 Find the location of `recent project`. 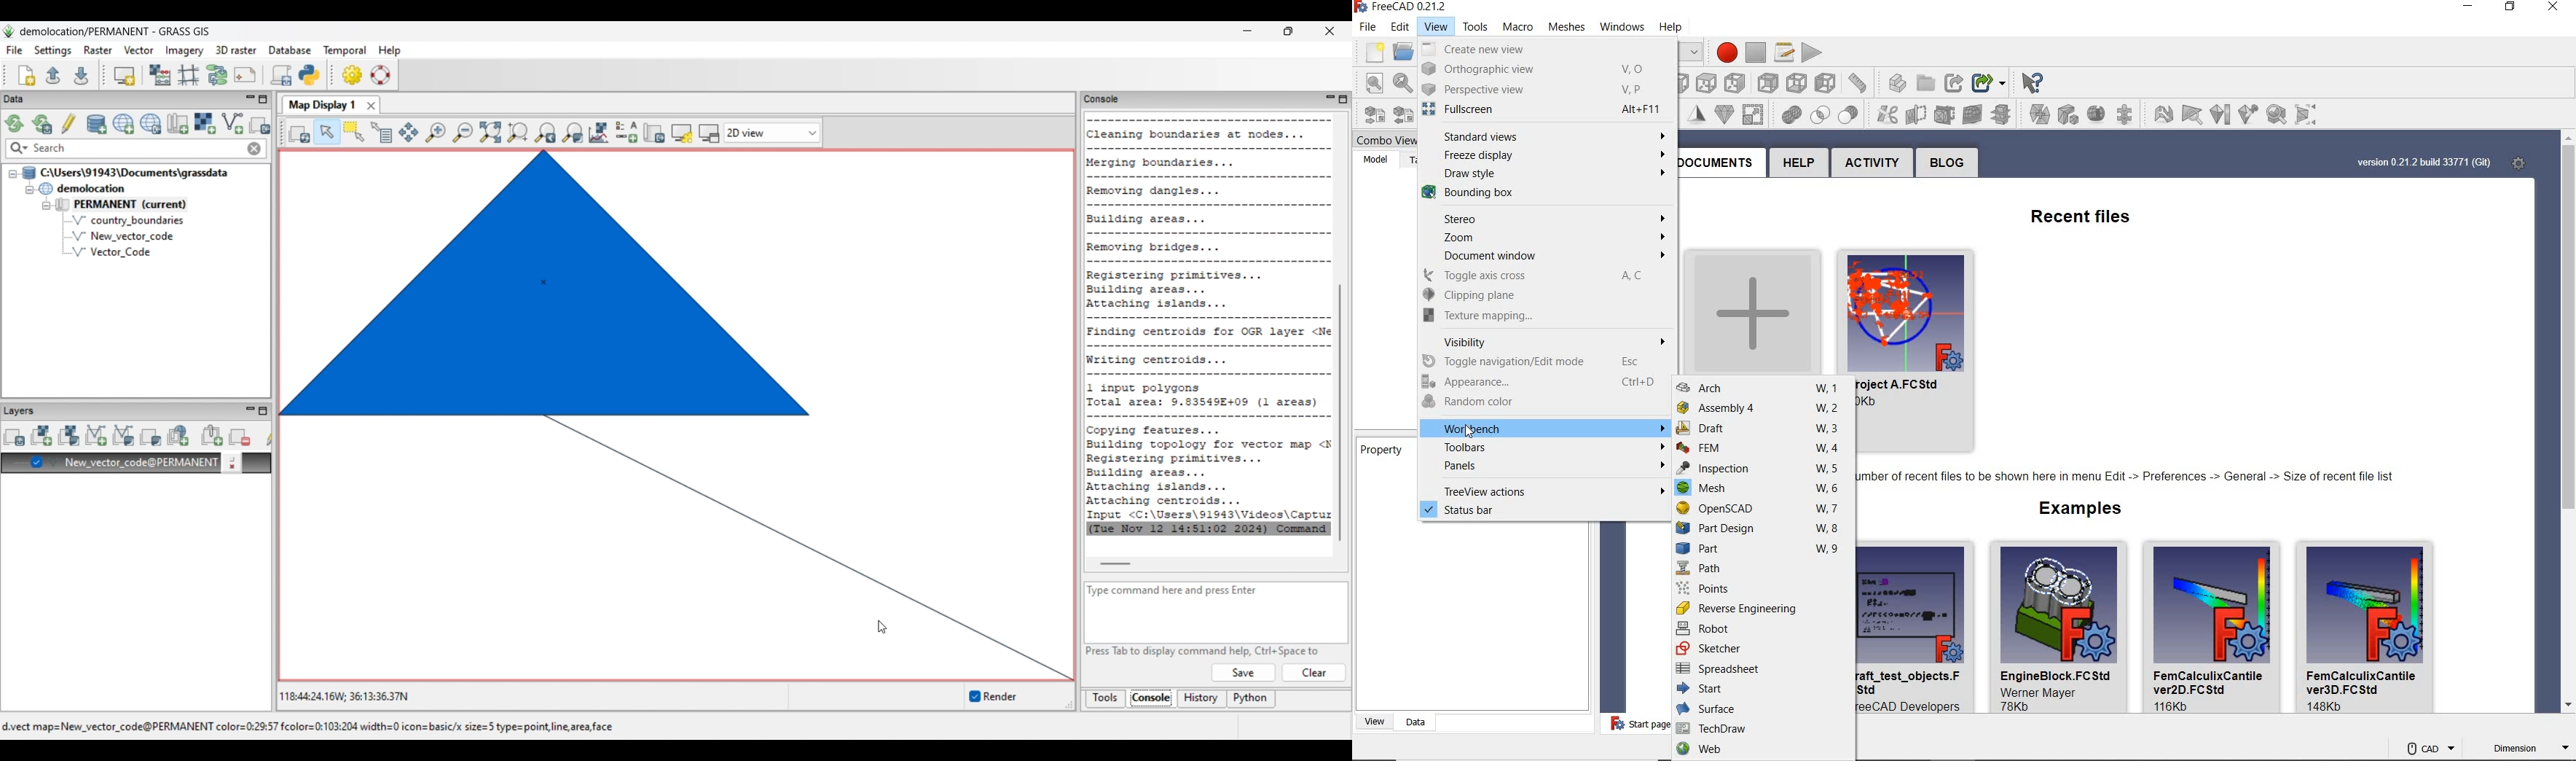

recent project is located at coordinates (1924, 342).